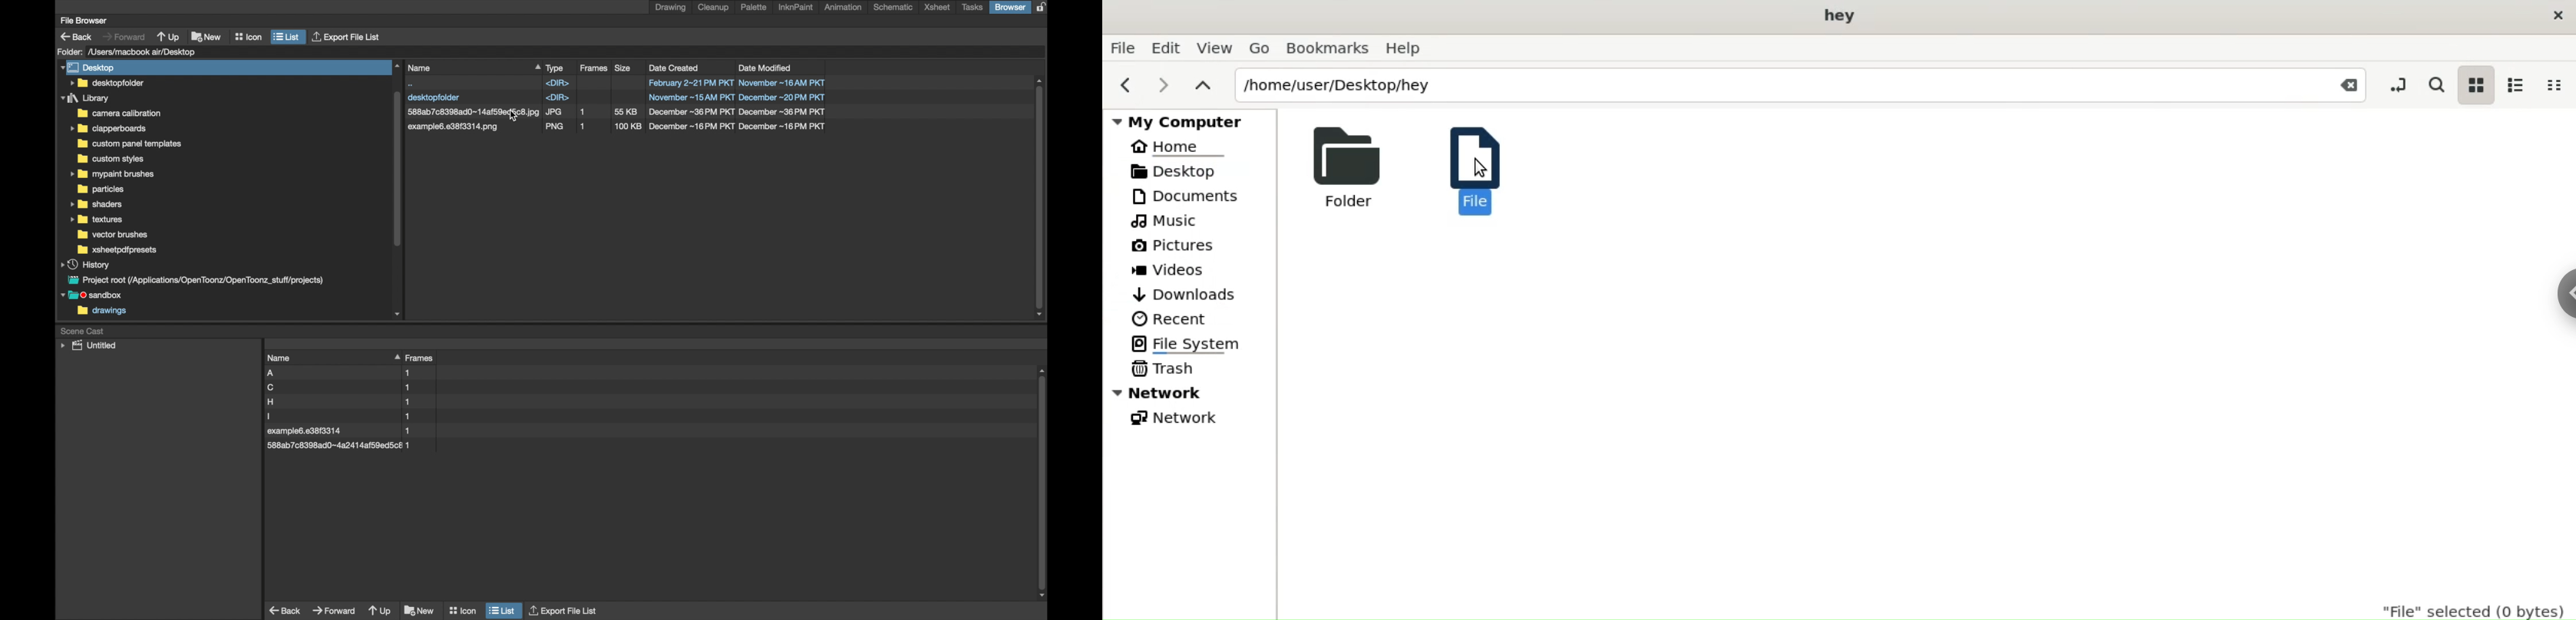 The width and height of the screenshot is (2576, 644). What do you see at coordinates (340, 388) in the screenshot?
I see `file` at bounding box center [340, 388].